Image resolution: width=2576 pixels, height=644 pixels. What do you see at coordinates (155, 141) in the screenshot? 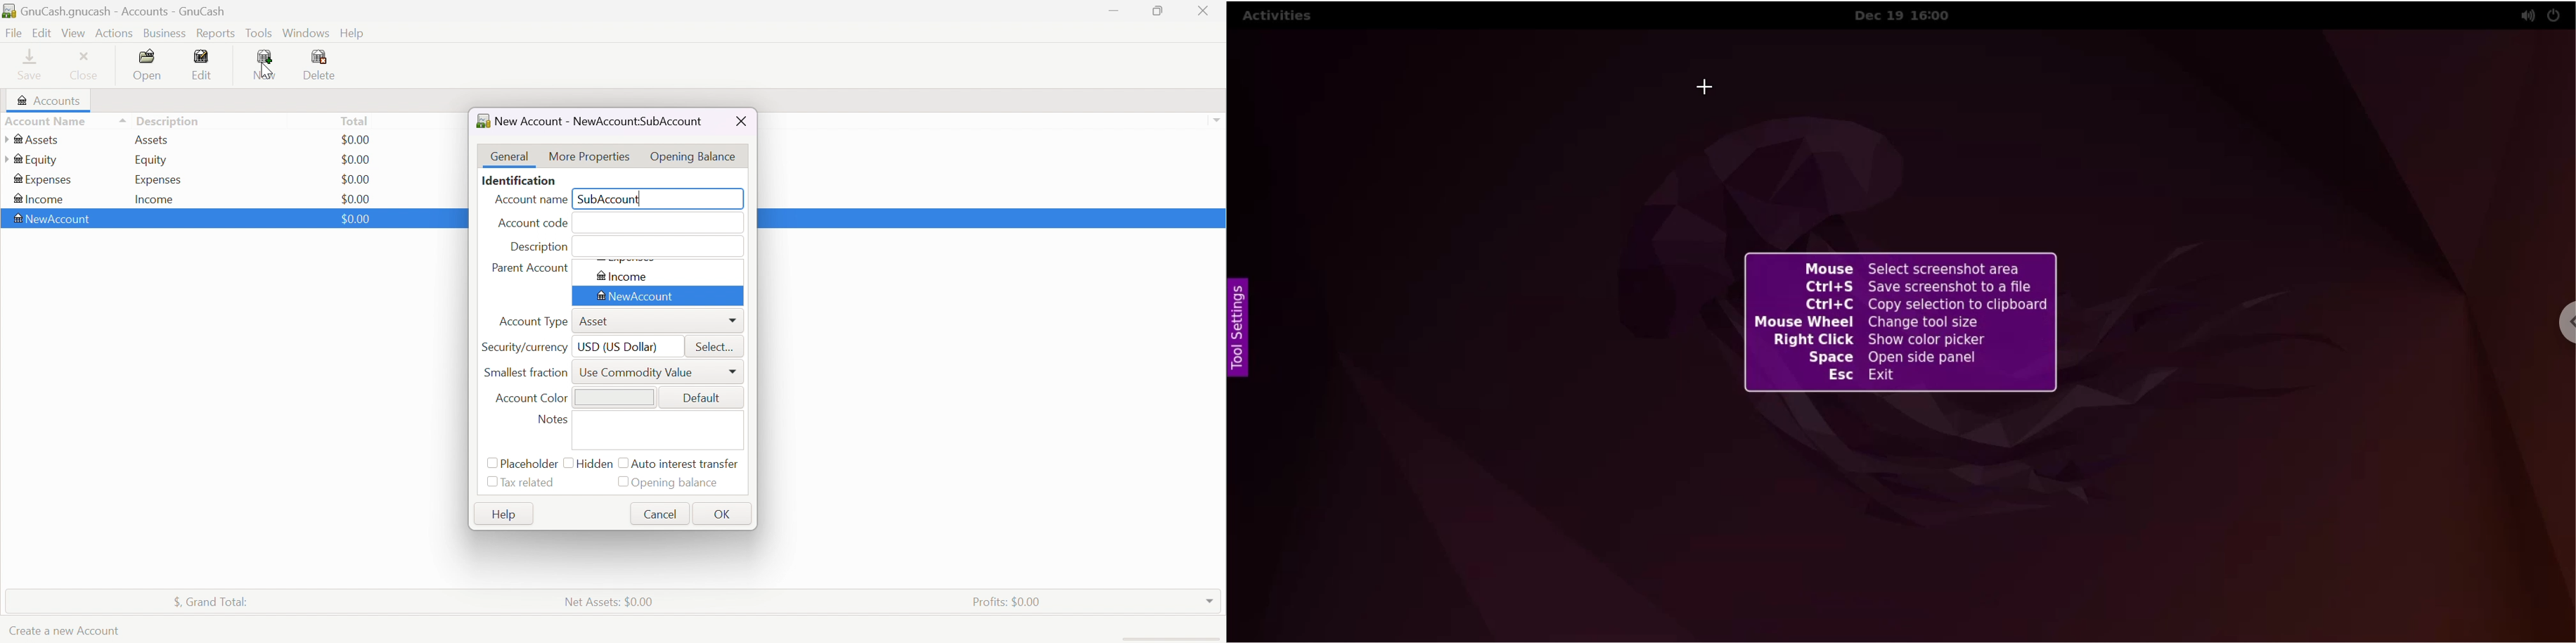
I see `Assets` at bounding box center [155, 141].